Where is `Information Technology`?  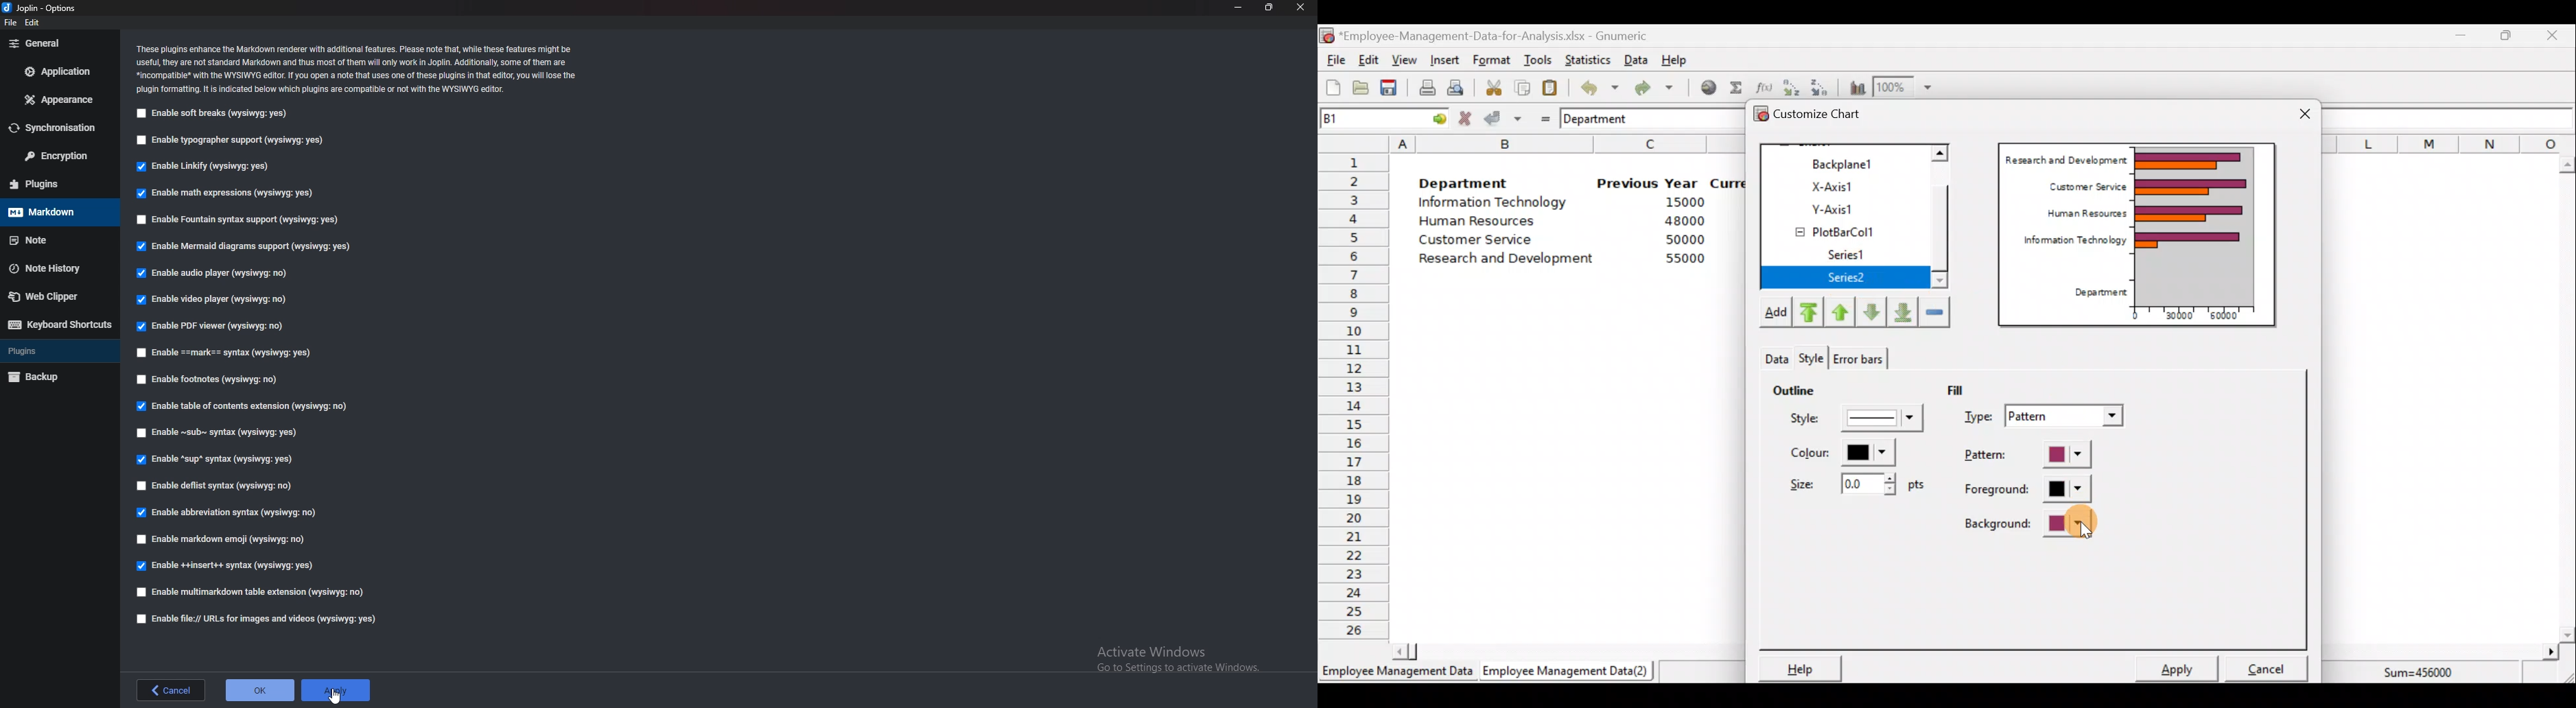 Information Technology is located at coordinates (1495, 203).